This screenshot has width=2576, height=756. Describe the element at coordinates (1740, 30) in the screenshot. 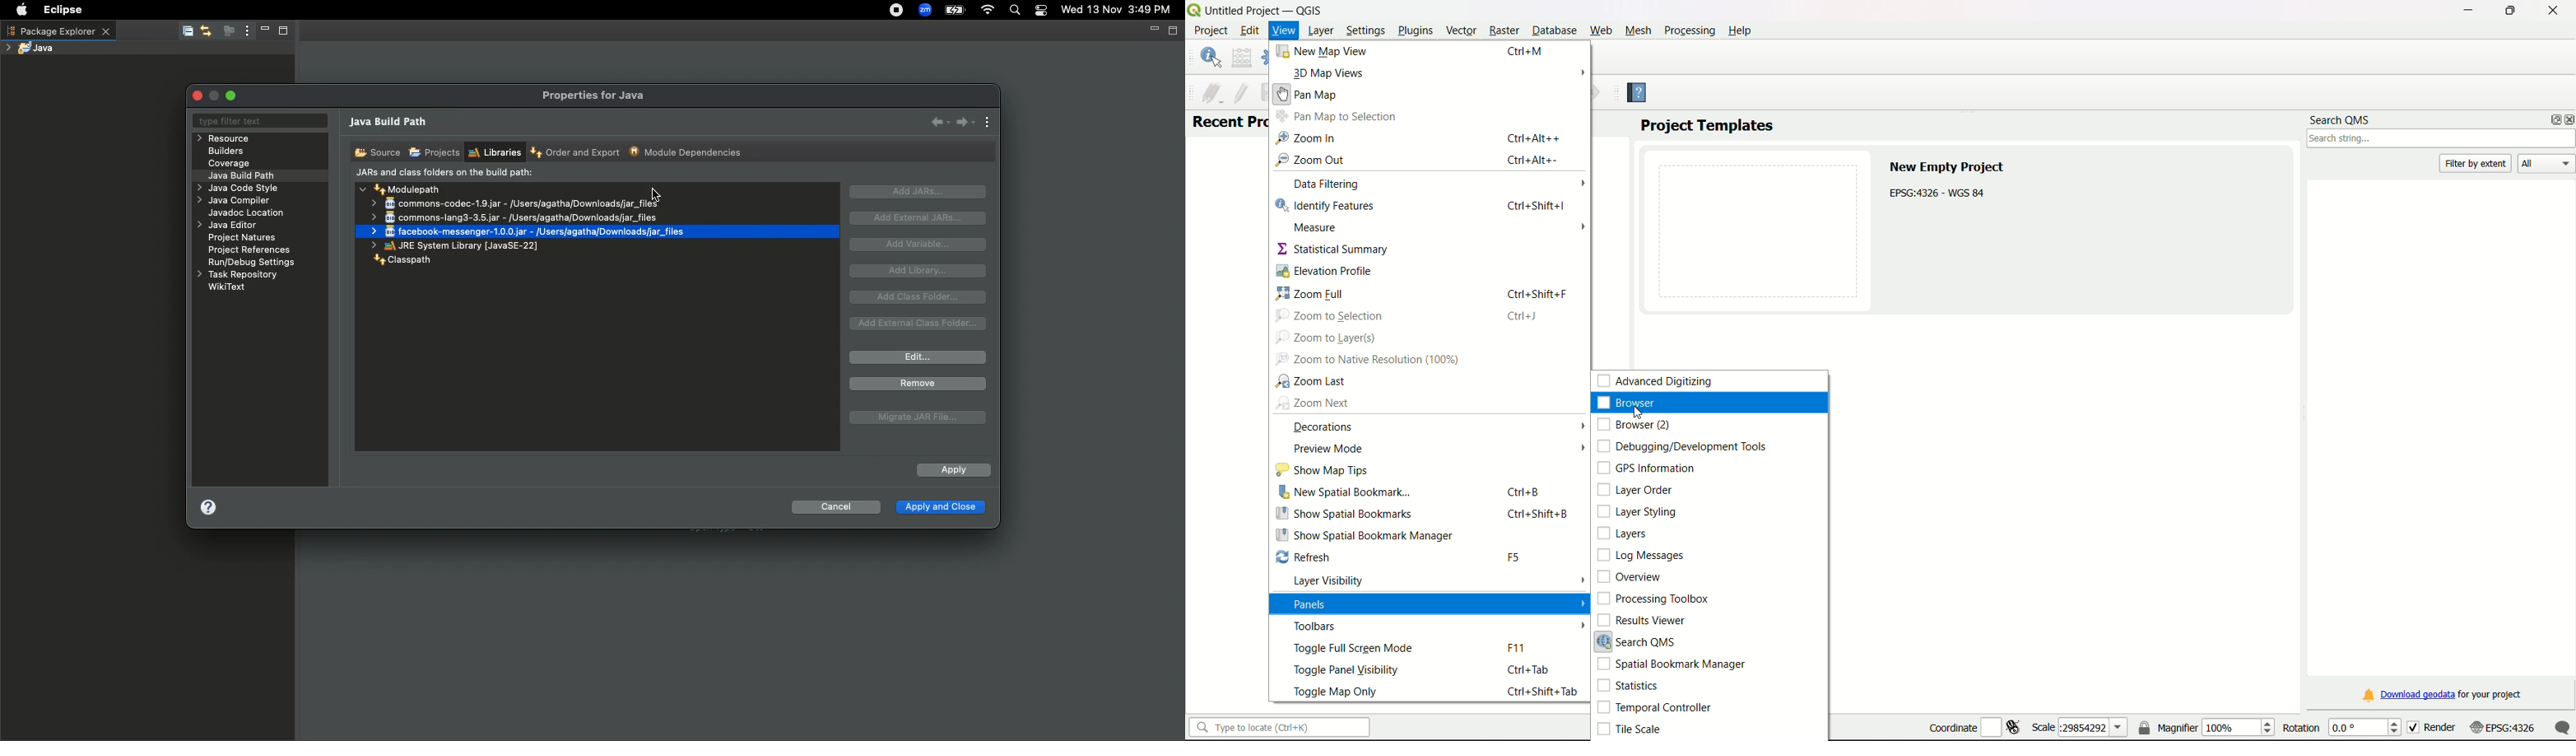

I see `Help` at that location.